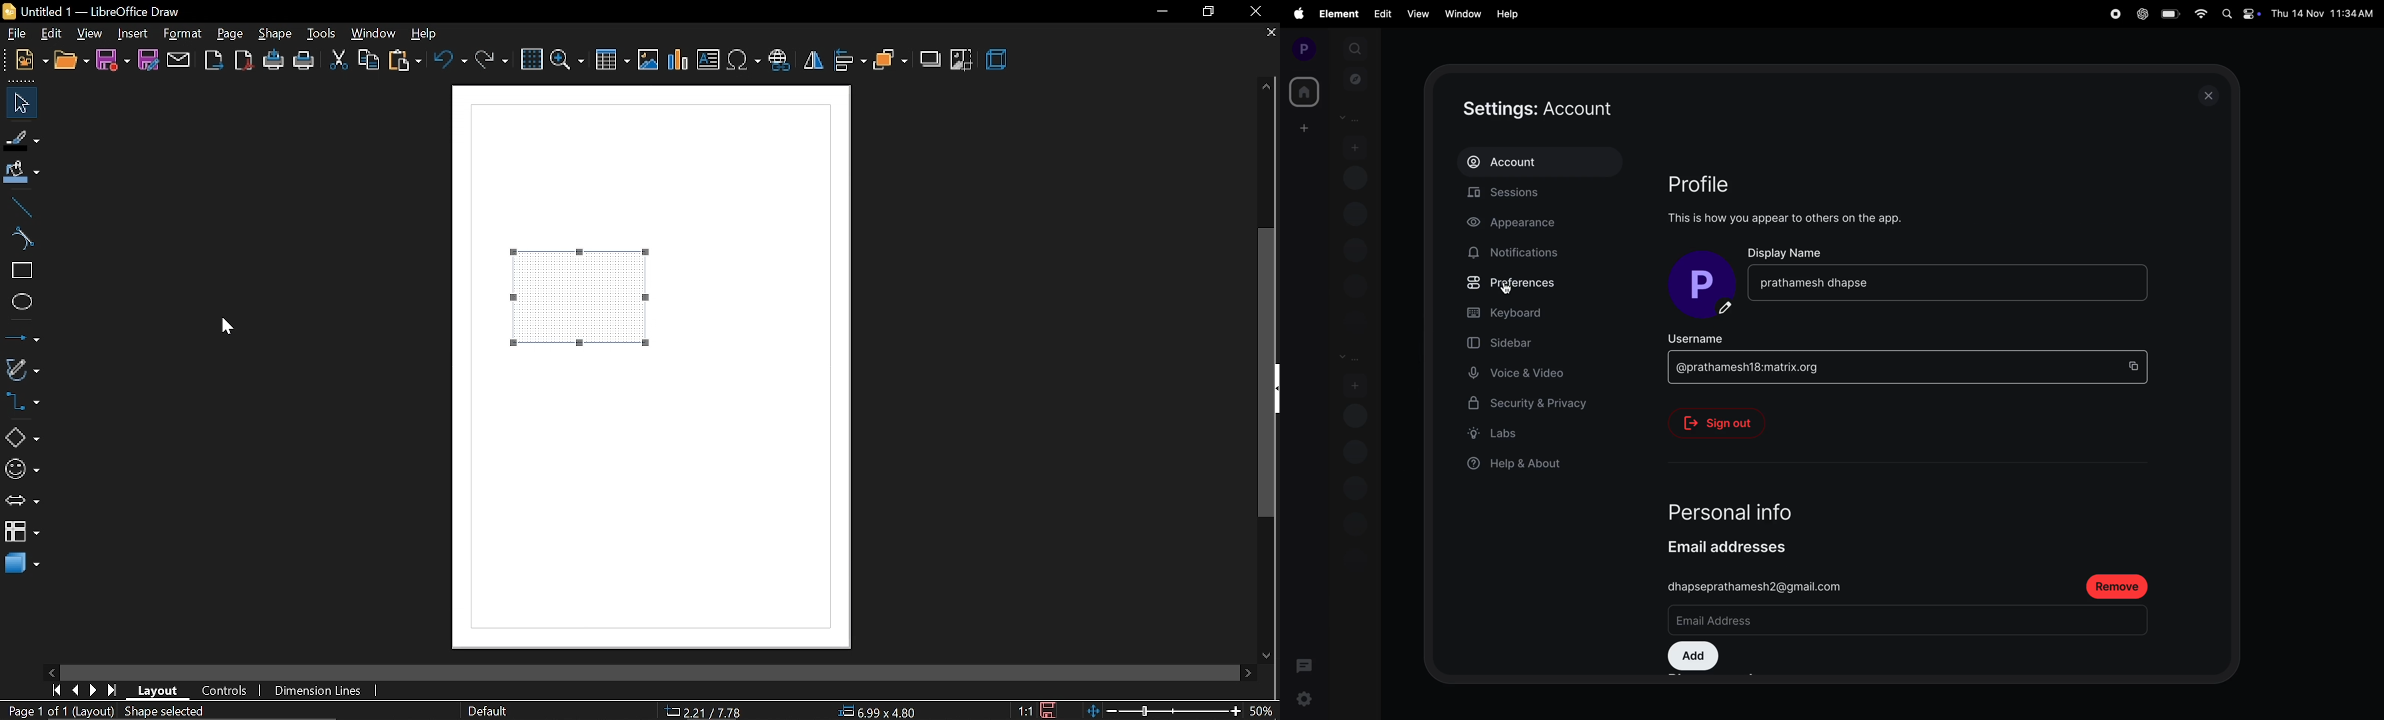 The width and height of the screenshot is (2408, 728). What do you see at coordinates (1210, 12) in the screenshot?
I see `restore down` at bounding box center [1210, 12].